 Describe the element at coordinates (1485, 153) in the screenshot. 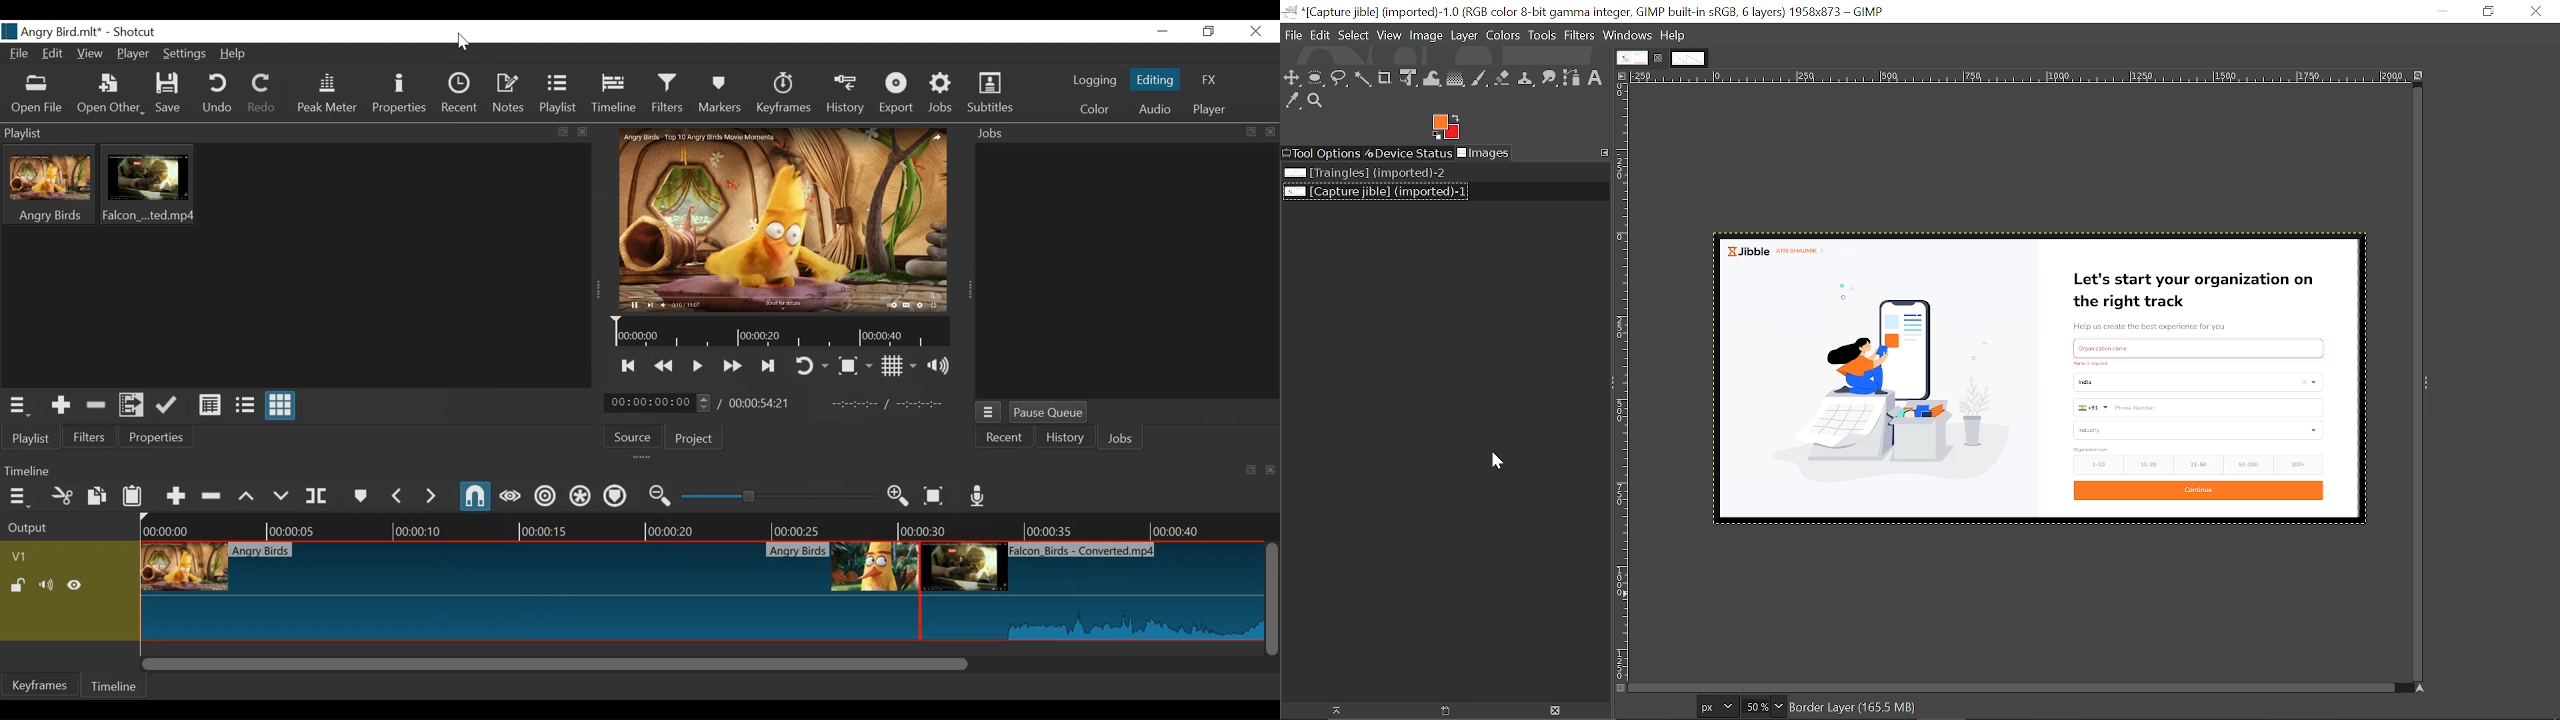

I see `Images` at that location.